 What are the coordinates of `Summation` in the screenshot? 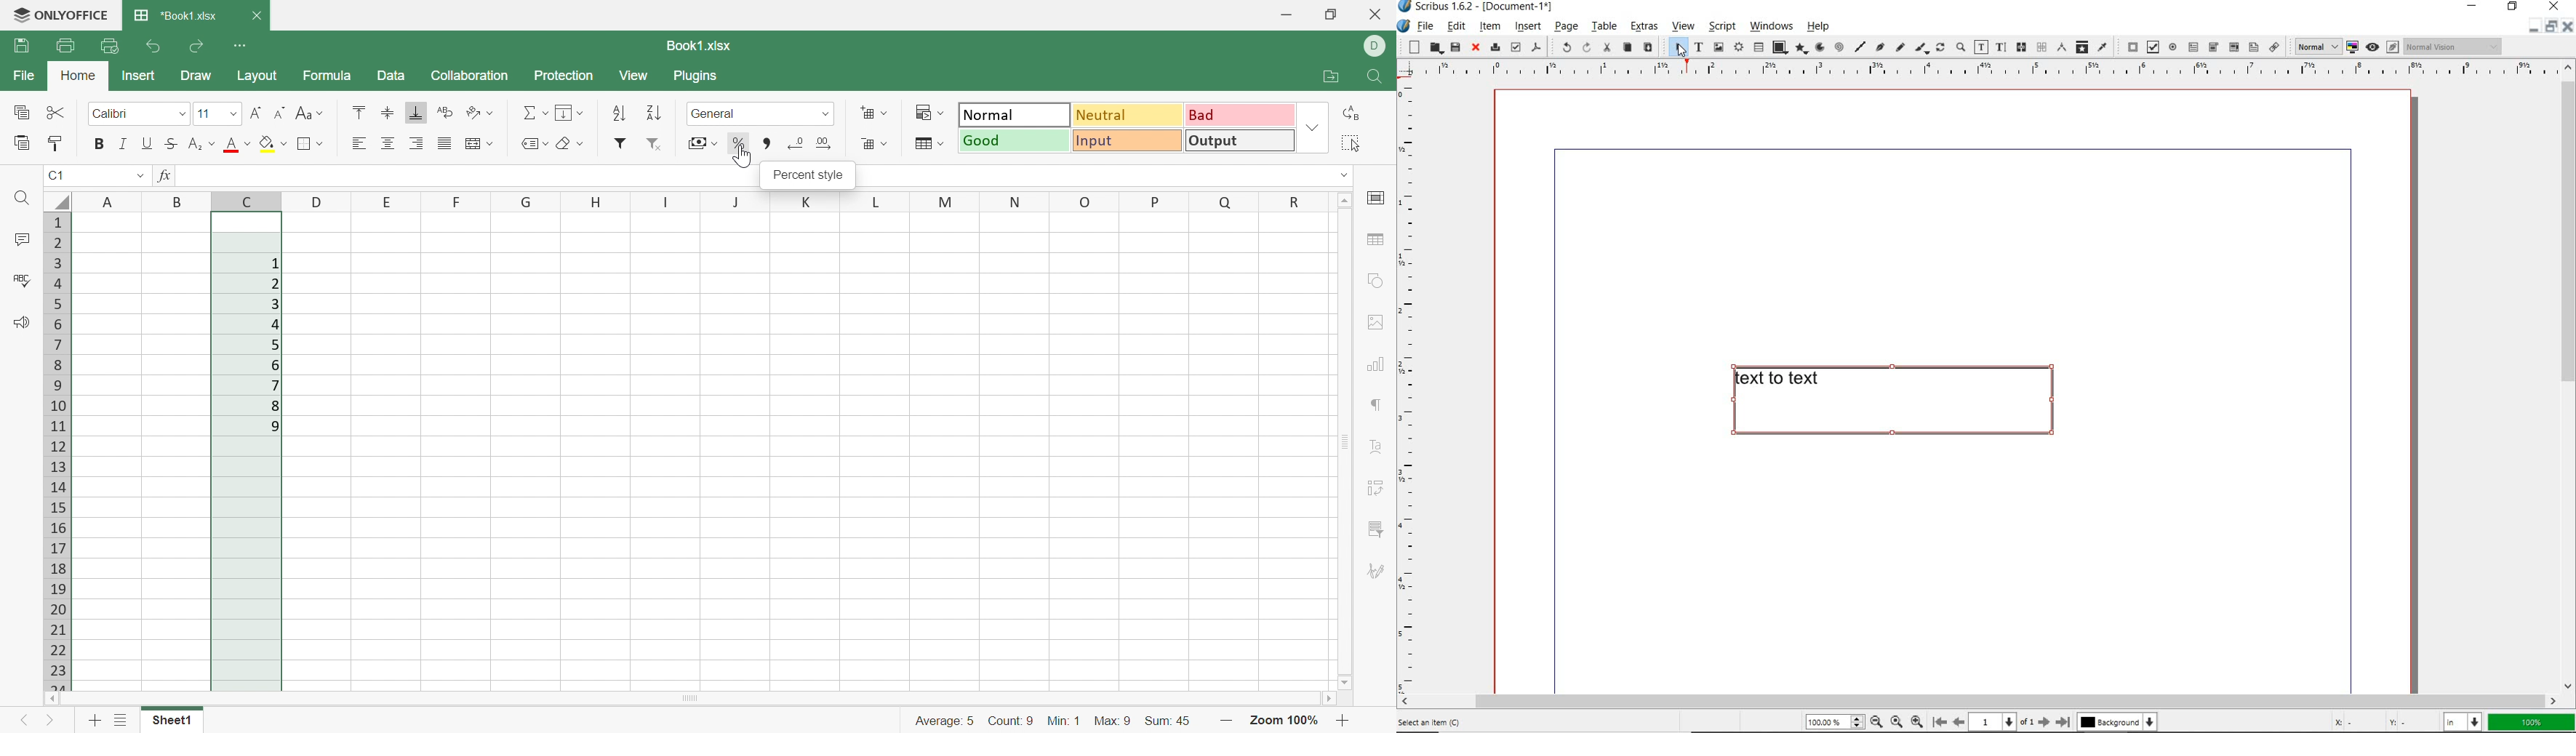 It's located at (532, 115).